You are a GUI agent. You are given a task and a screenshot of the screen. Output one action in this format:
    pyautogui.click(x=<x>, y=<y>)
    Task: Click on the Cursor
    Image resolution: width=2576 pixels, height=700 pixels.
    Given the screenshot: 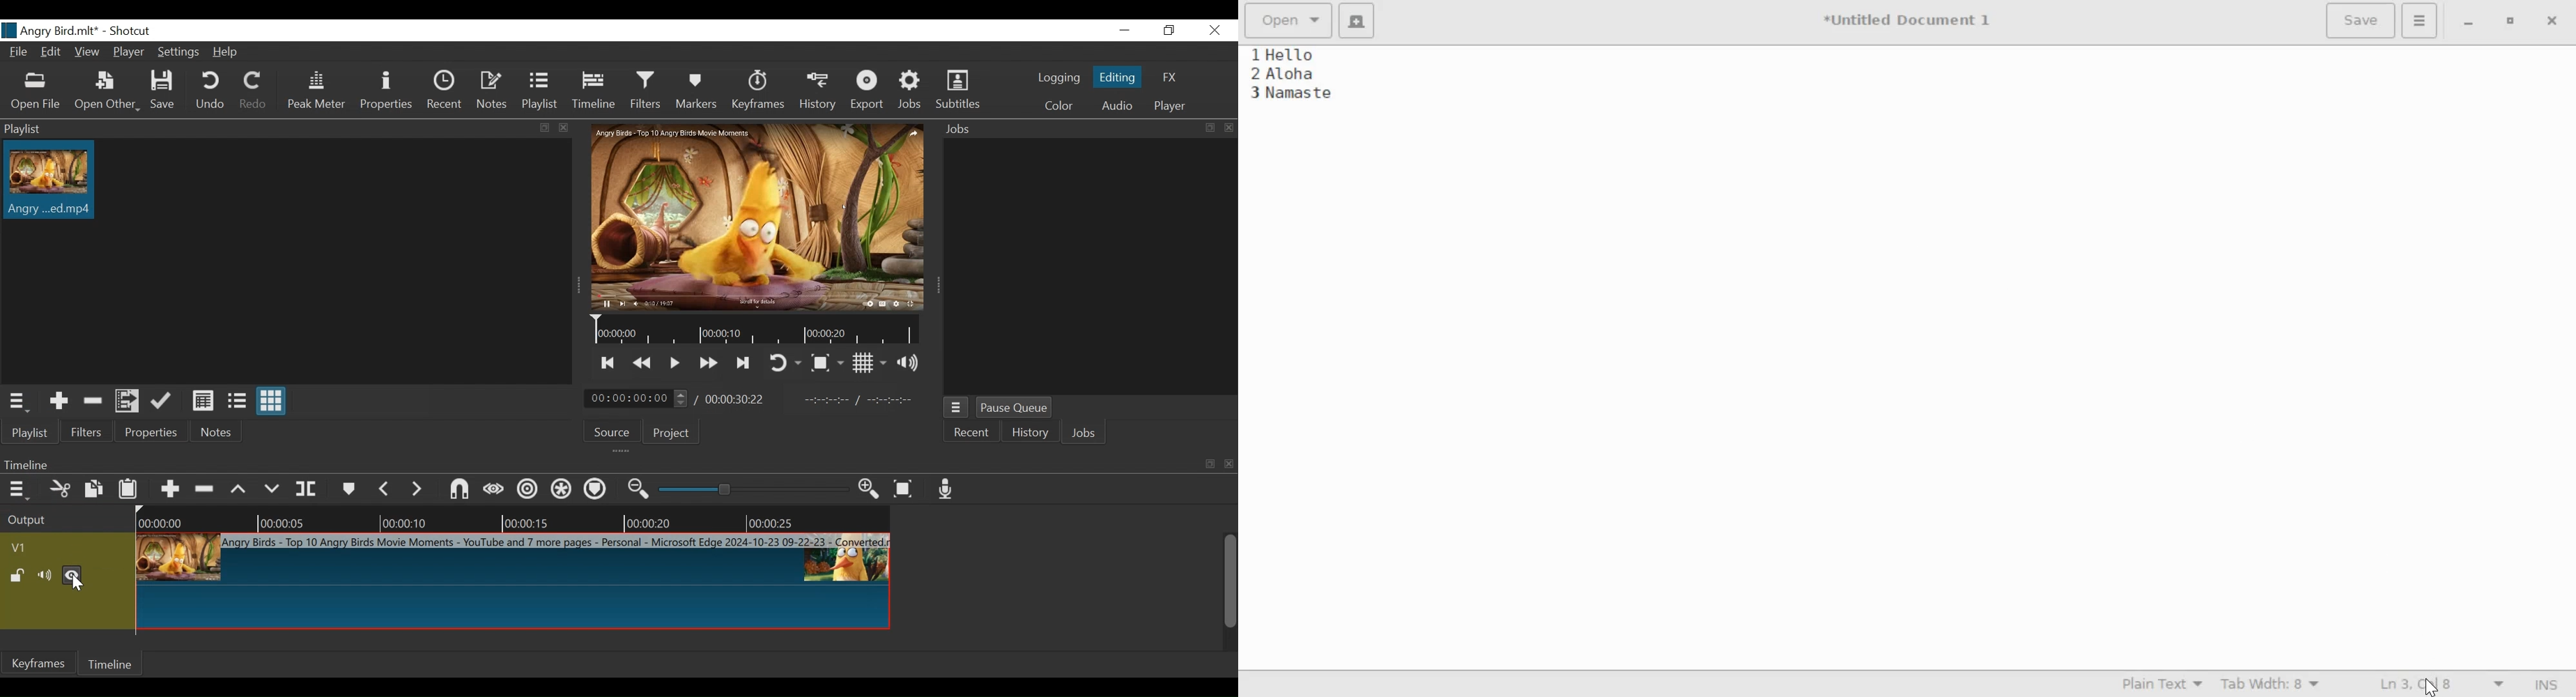 What is the action you would take?
    pyautogui.click(x=78, y=583)
    